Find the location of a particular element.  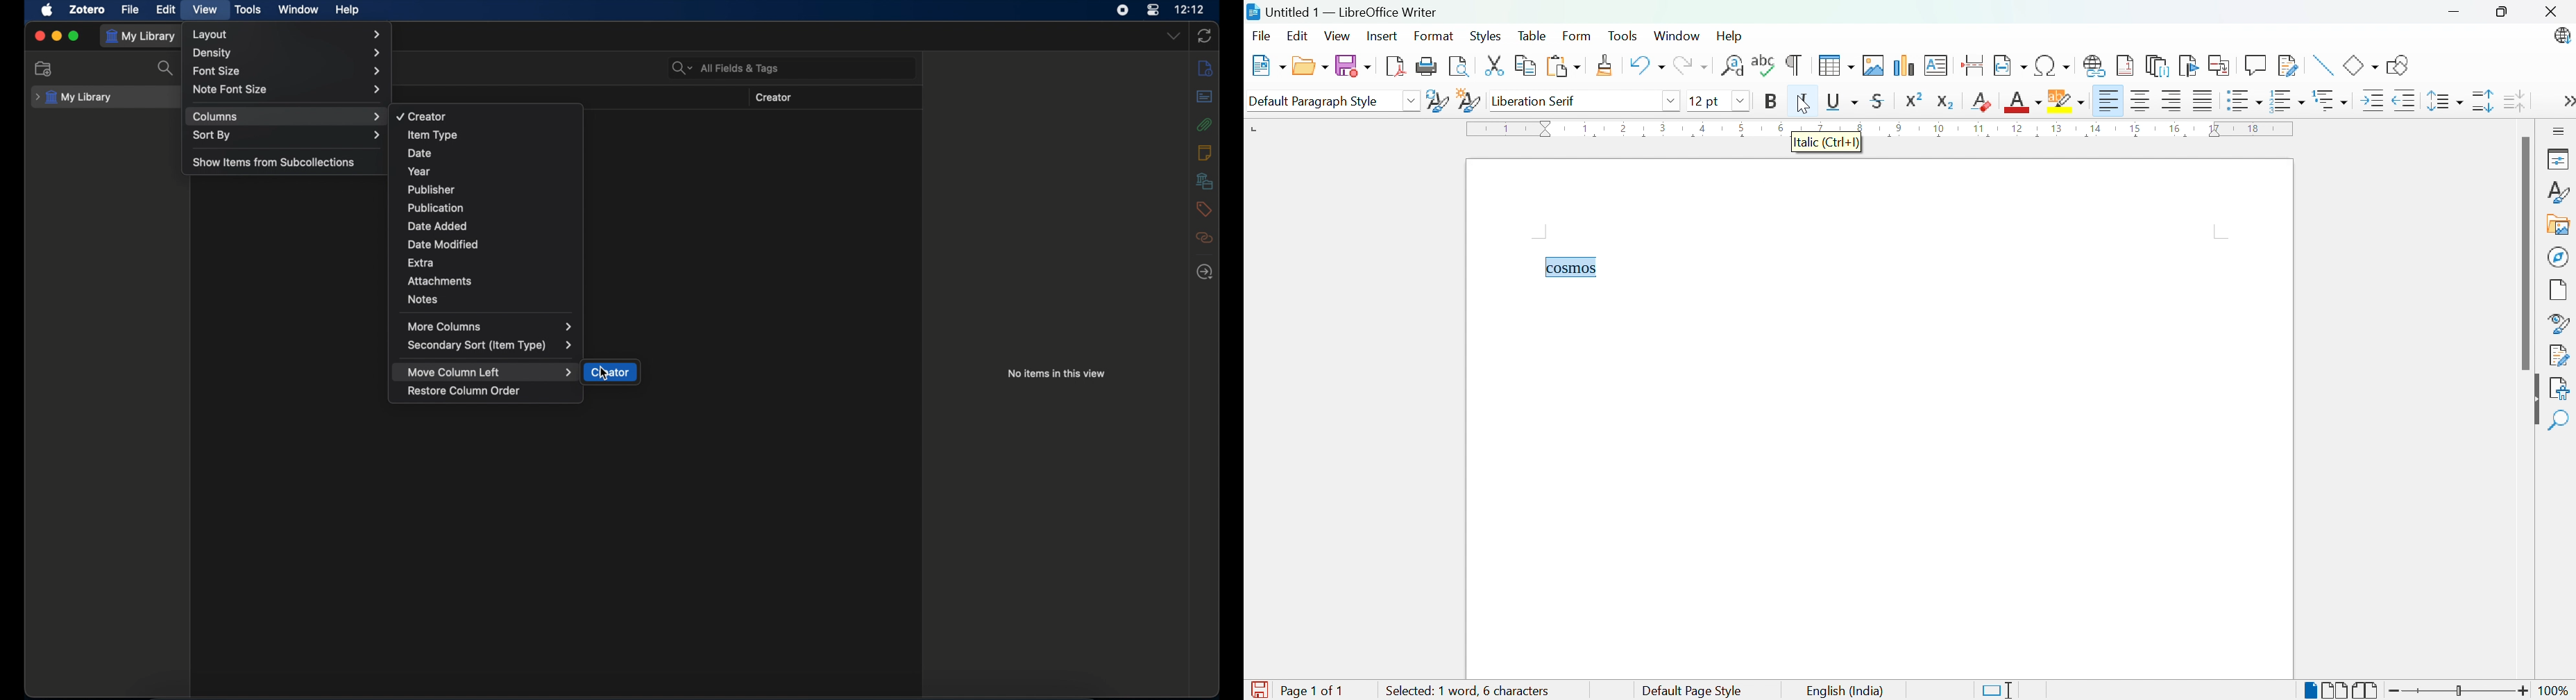

Properties is located at coordinates (2560, 159).